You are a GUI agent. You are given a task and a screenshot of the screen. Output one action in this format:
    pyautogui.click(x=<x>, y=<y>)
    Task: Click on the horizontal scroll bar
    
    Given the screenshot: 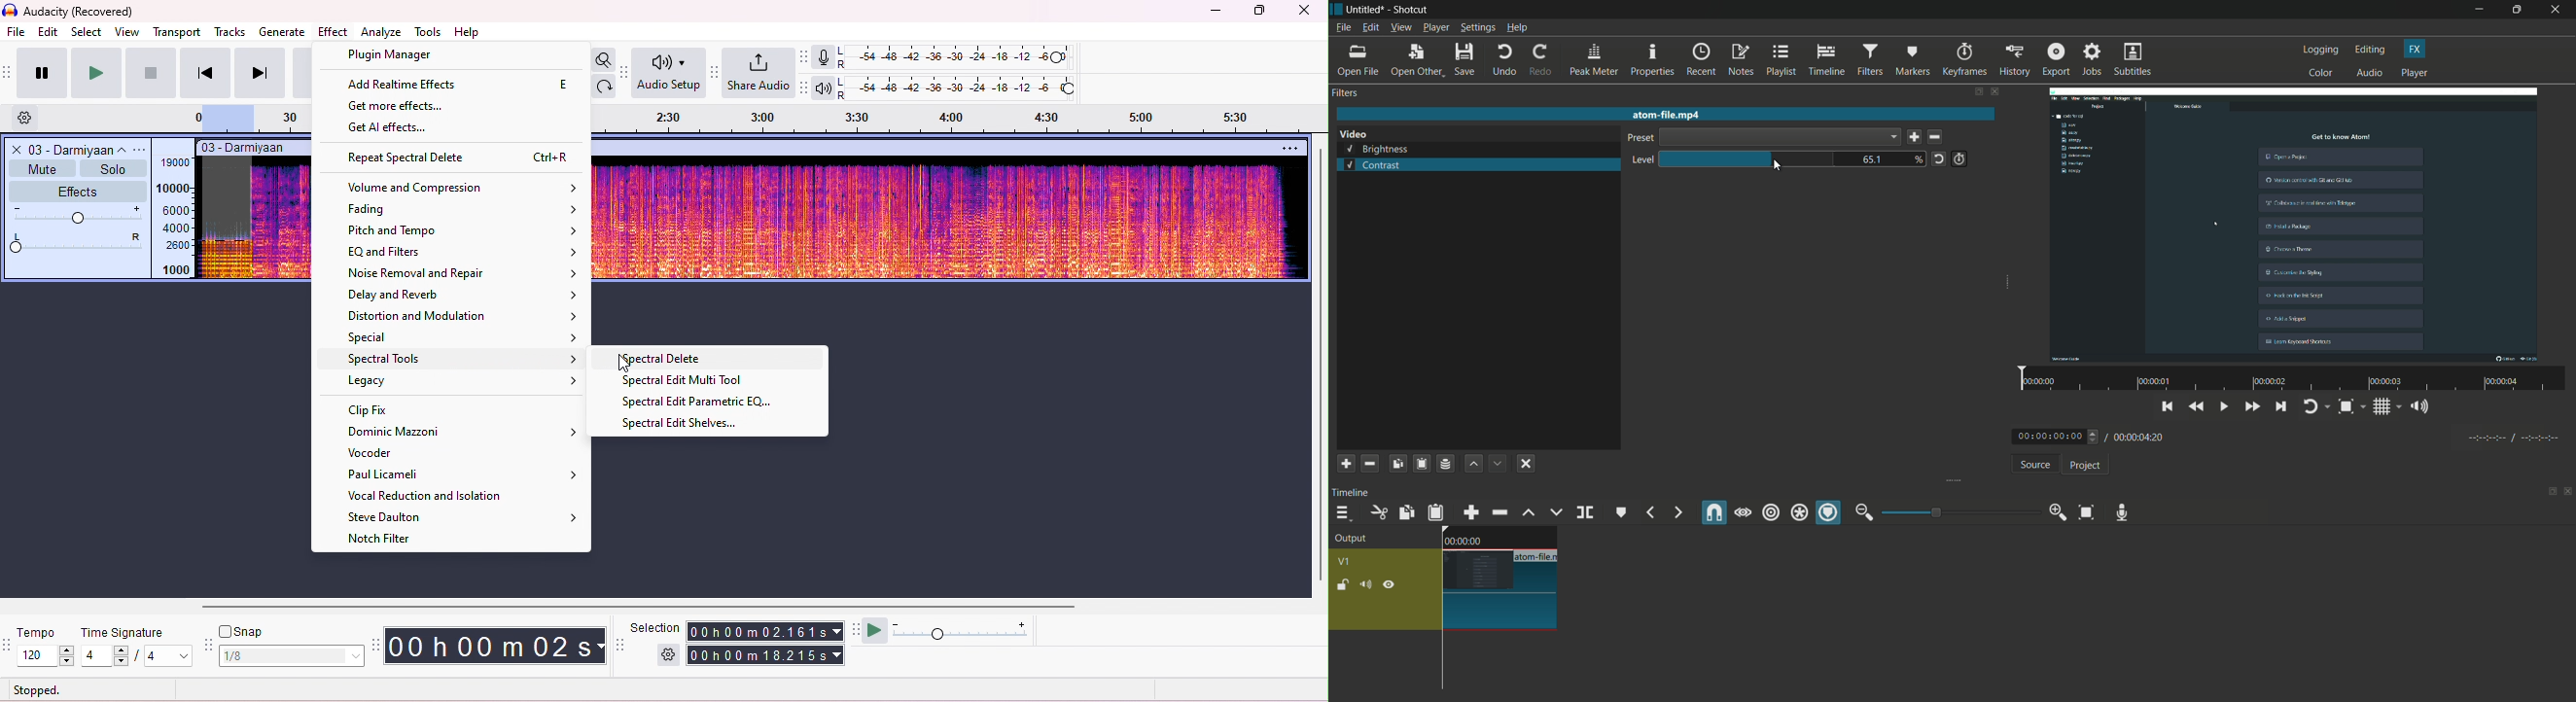 What is the action you would take?
    pyautogui.click(x=646, y=605)
    